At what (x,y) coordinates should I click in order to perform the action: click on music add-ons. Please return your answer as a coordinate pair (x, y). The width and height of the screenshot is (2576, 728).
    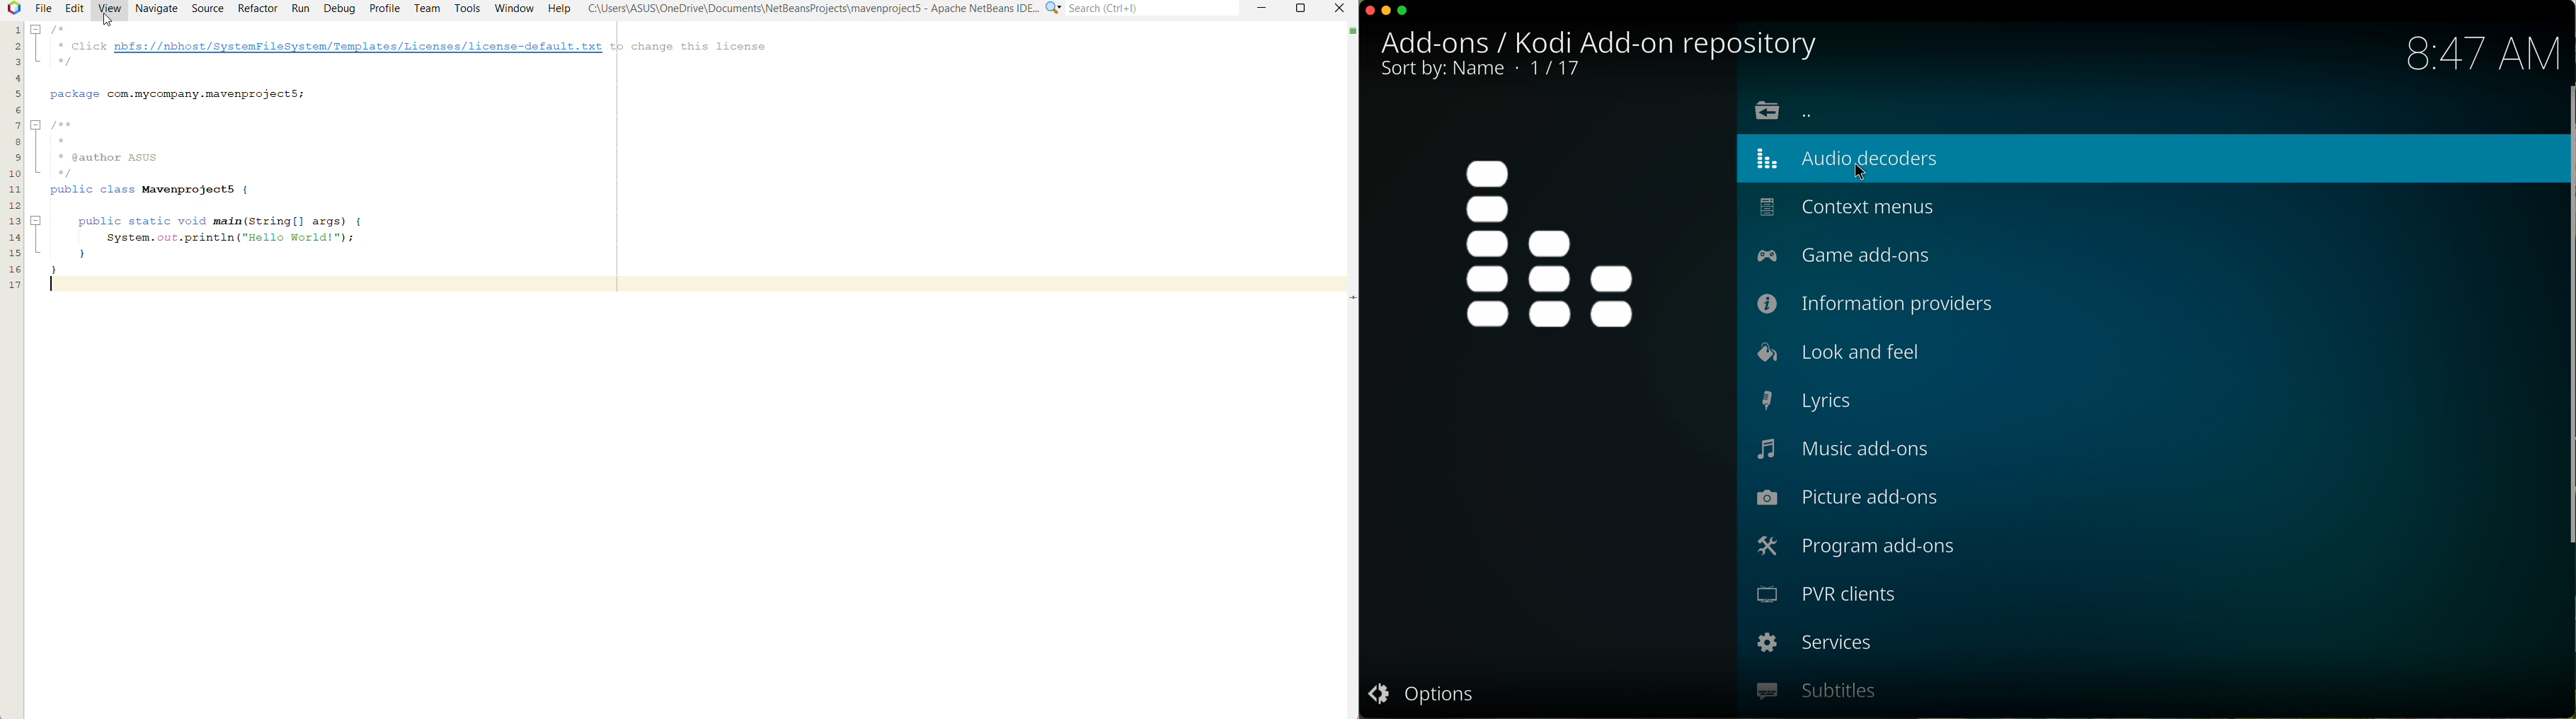
    Looking at the image, I should click on (1845, 451).